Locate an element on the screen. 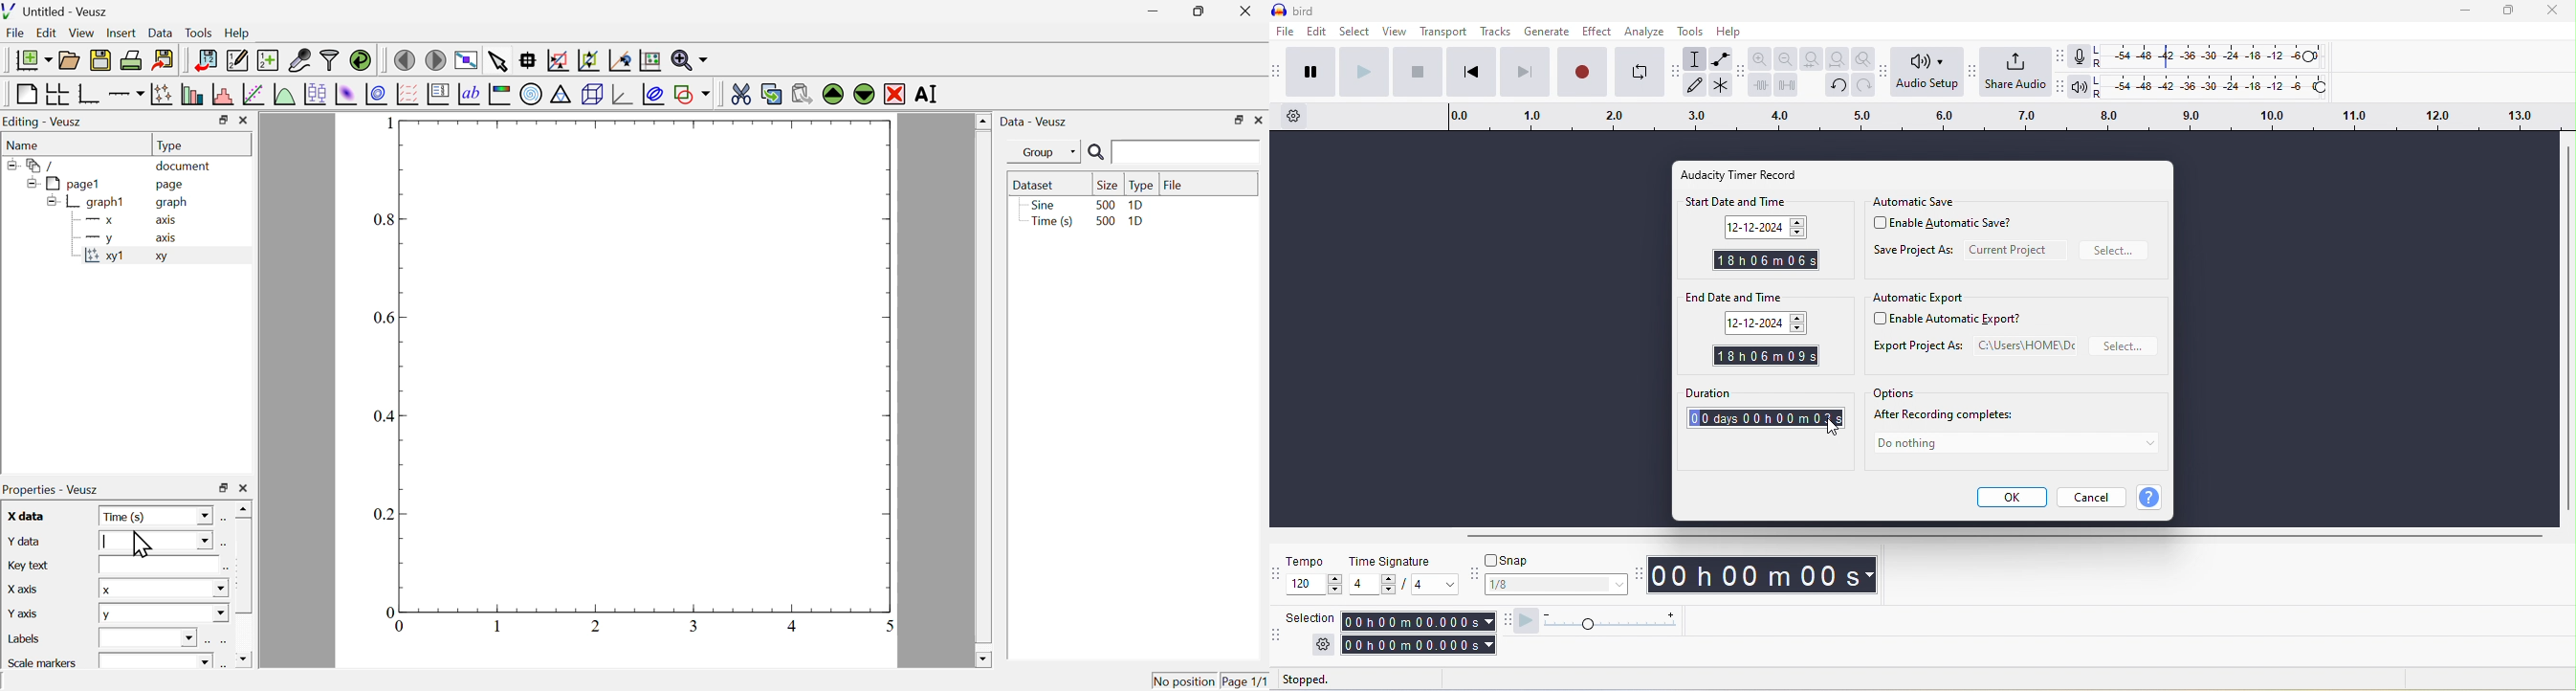 Image resolution: width=2576 pixels, height=700 pixels. search is located at coordinates (1172, 153).